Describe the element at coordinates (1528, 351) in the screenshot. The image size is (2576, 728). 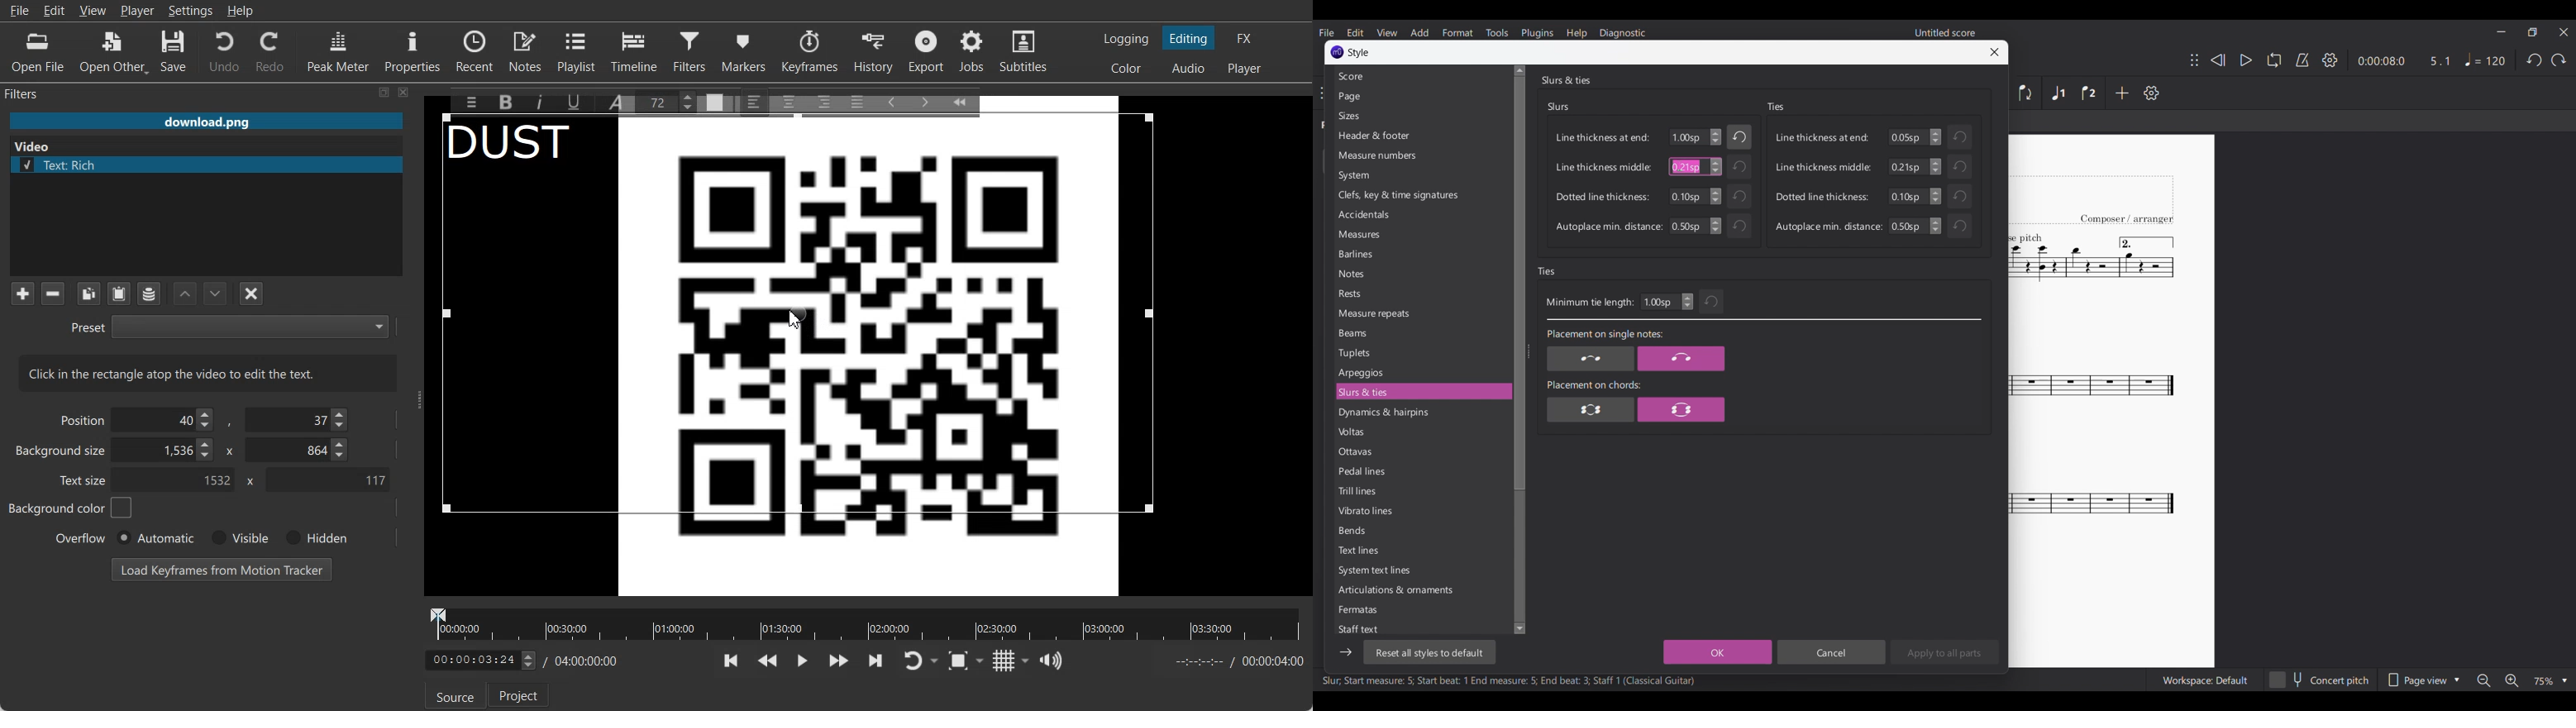
I see `Change width of side panel` at that location.